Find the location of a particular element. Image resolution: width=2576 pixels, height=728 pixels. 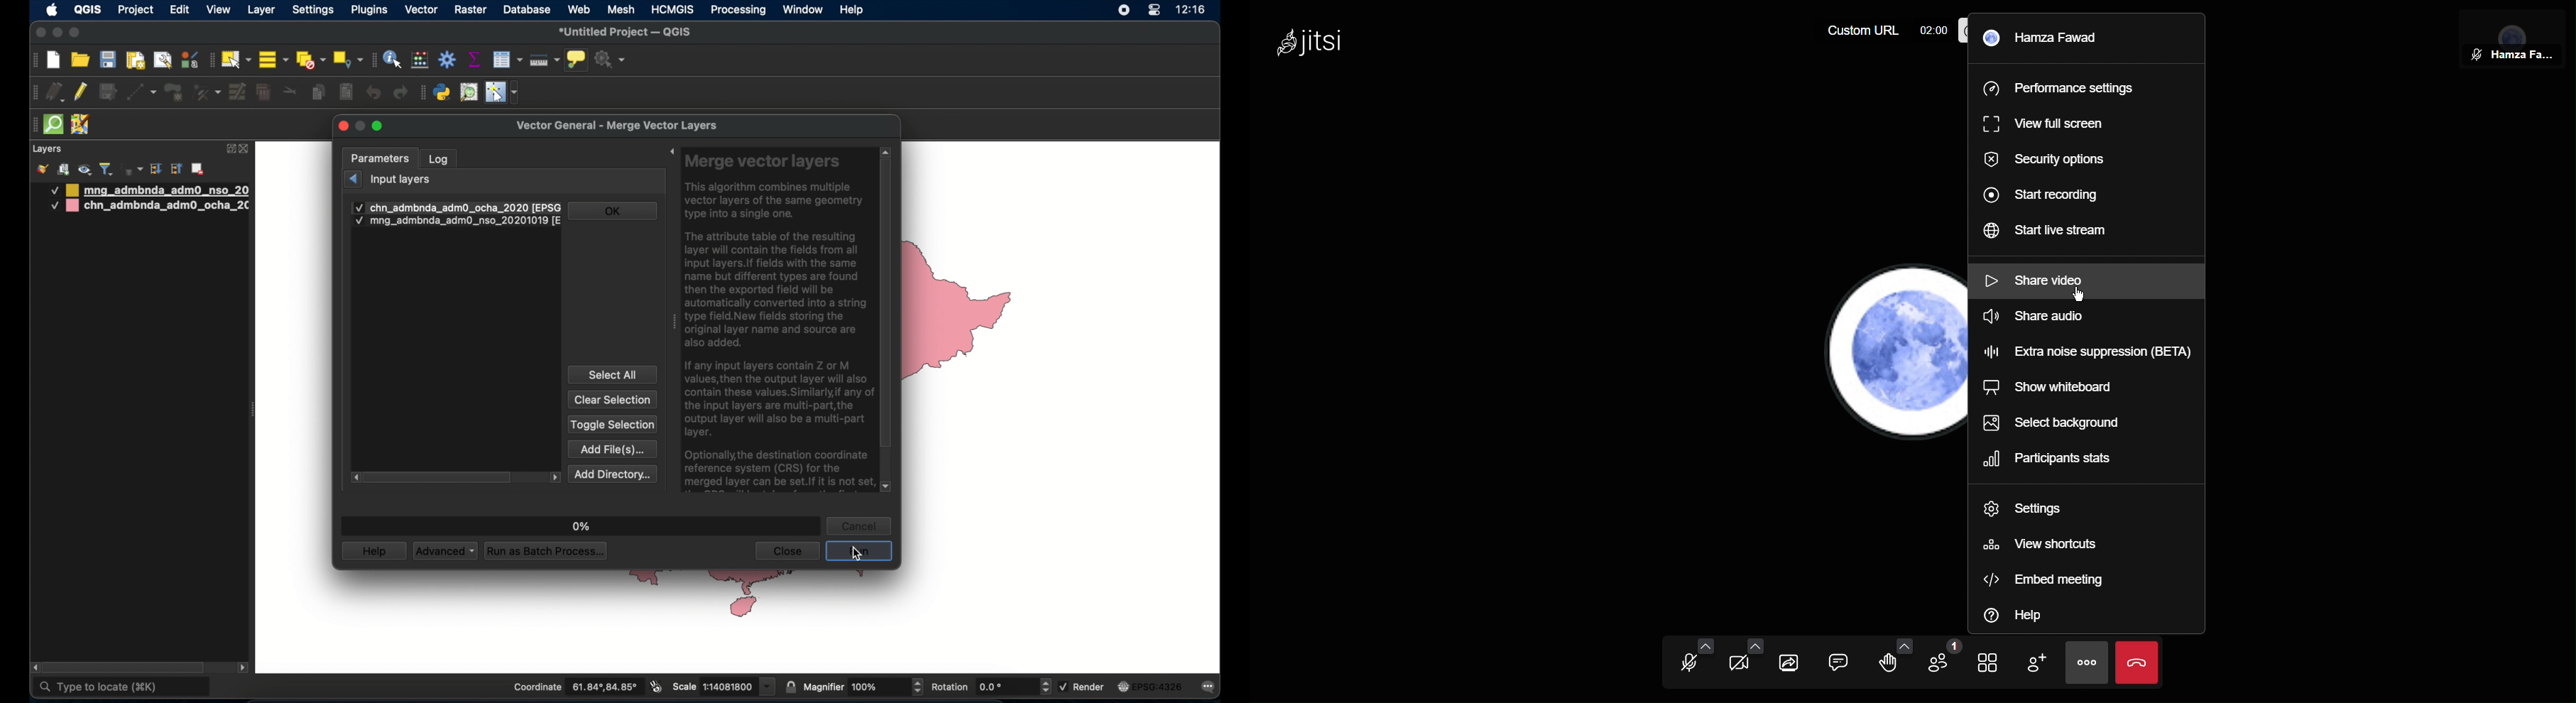

User is located at coordinates (2051, 36).